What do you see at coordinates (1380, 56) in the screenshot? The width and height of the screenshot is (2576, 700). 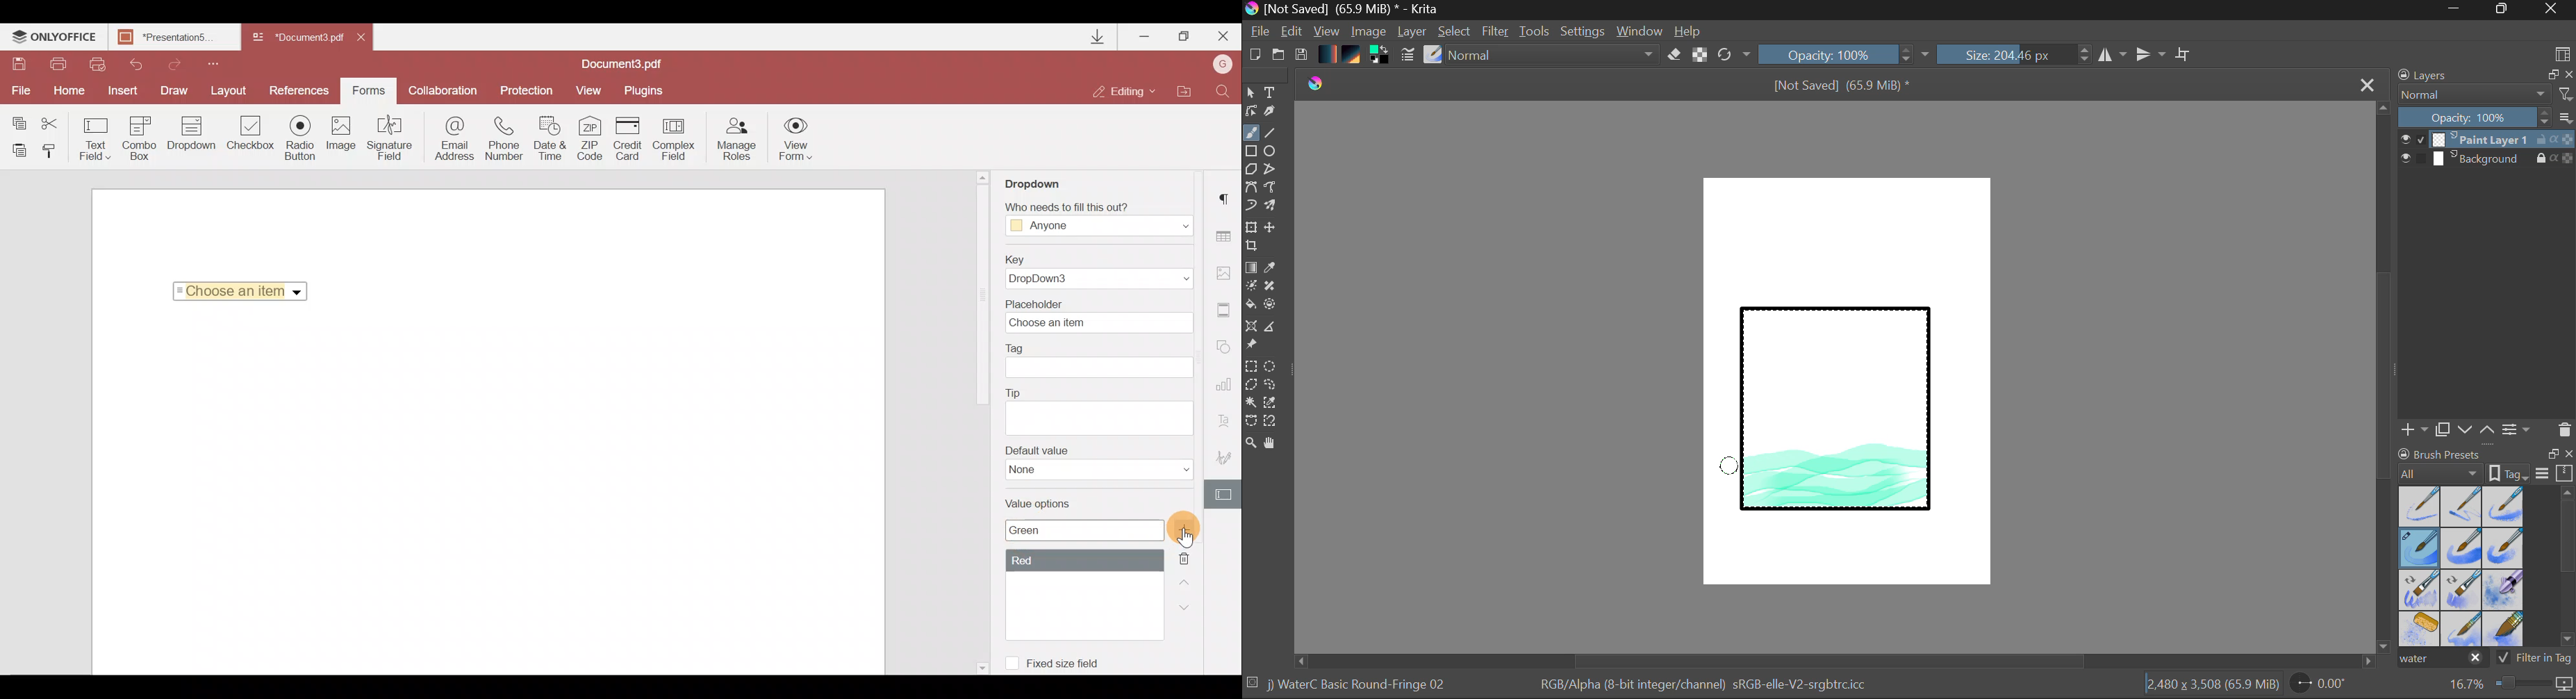 I see `Colors in use` at bounding box center [1380, 56].